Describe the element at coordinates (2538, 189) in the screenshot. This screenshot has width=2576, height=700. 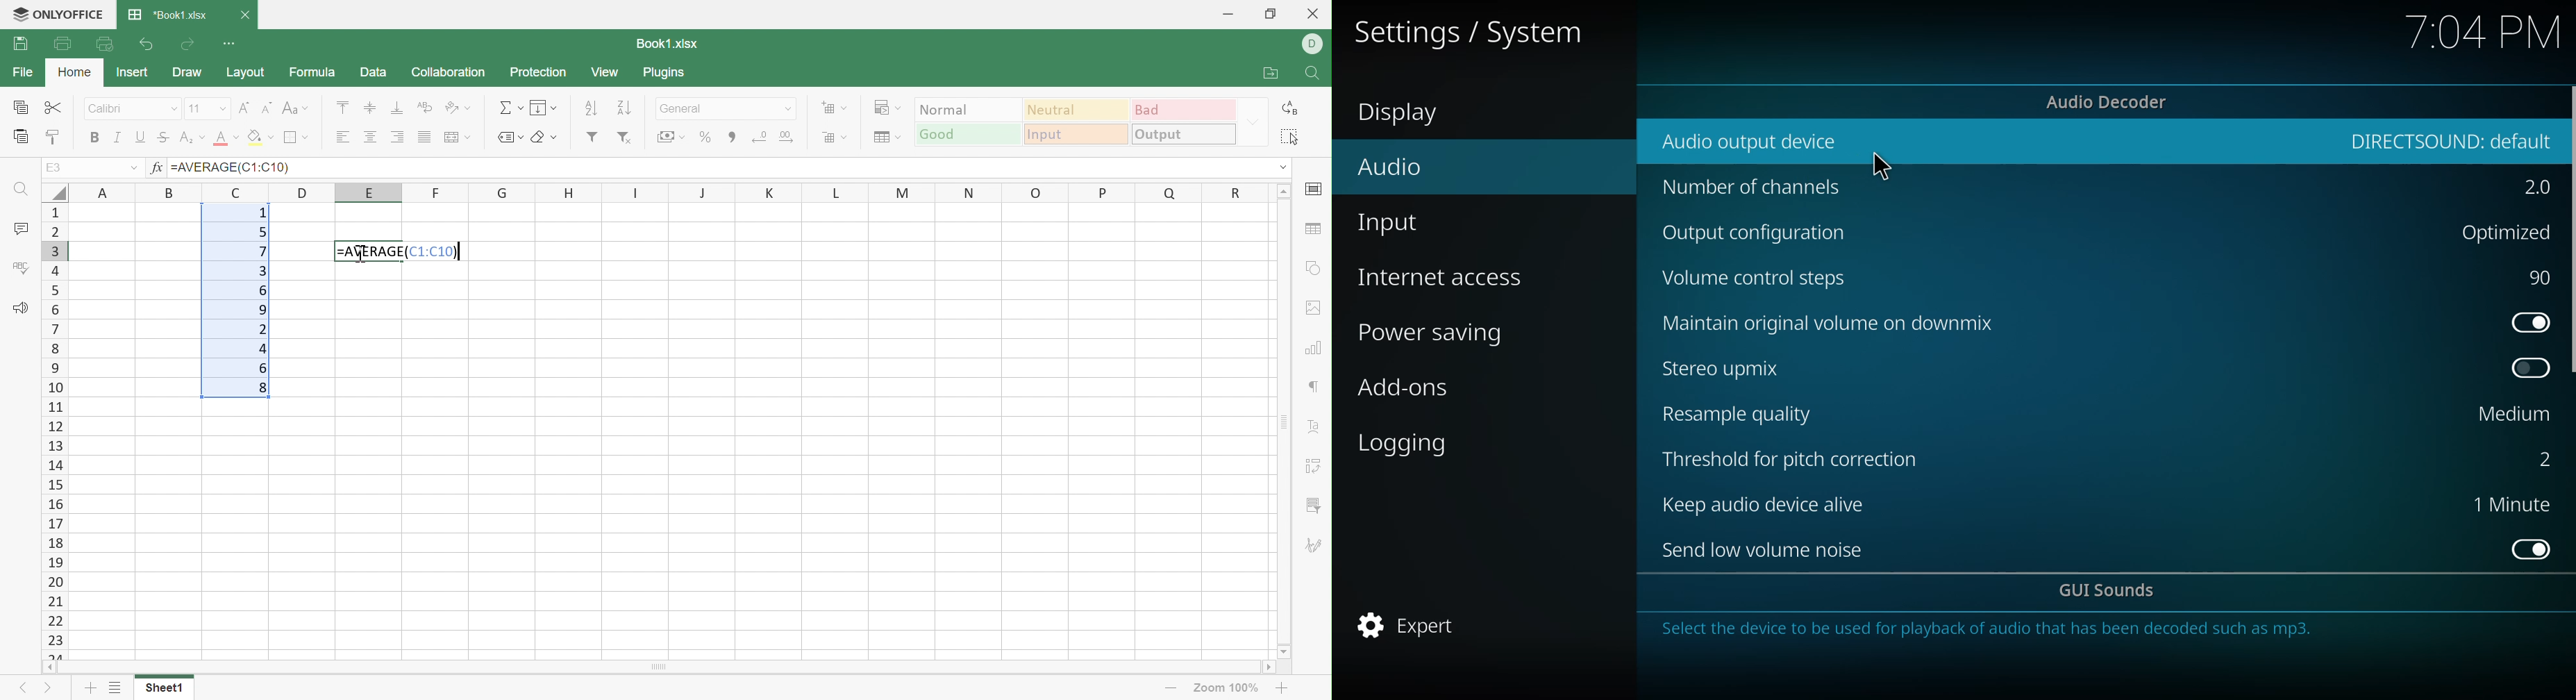
I see `2` at that location.